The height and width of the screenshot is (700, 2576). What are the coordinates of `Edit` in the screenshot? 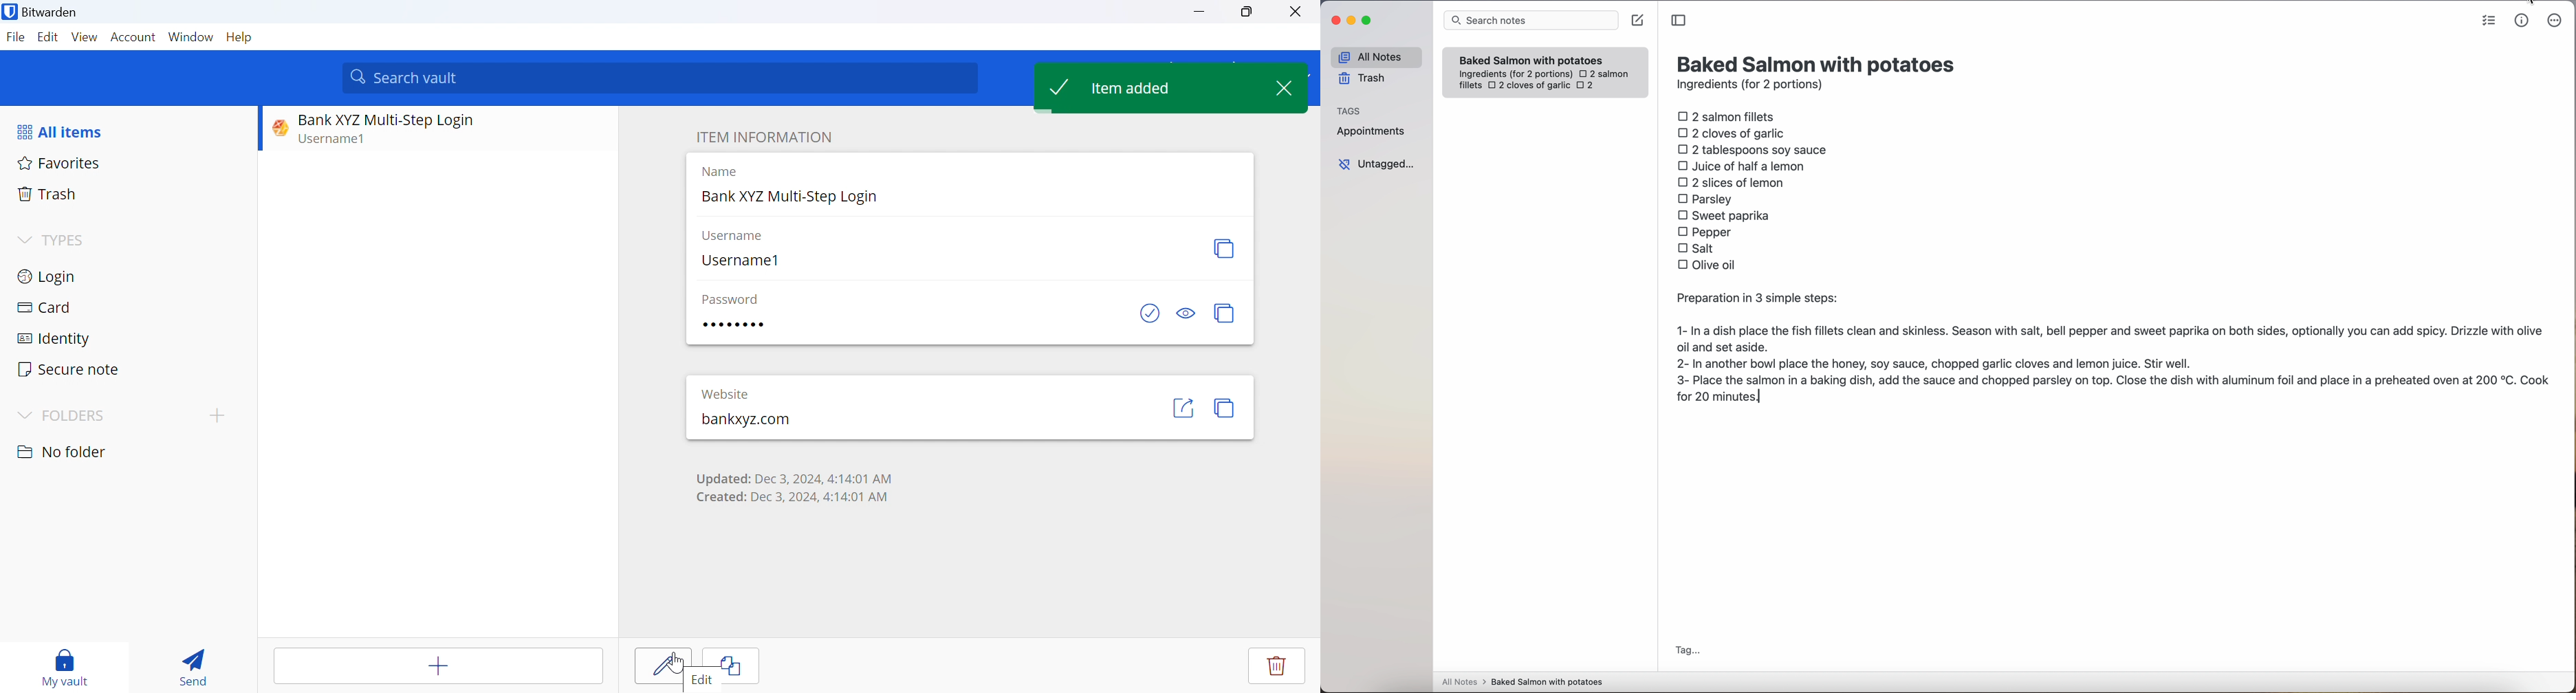 It's located at (705, 681).